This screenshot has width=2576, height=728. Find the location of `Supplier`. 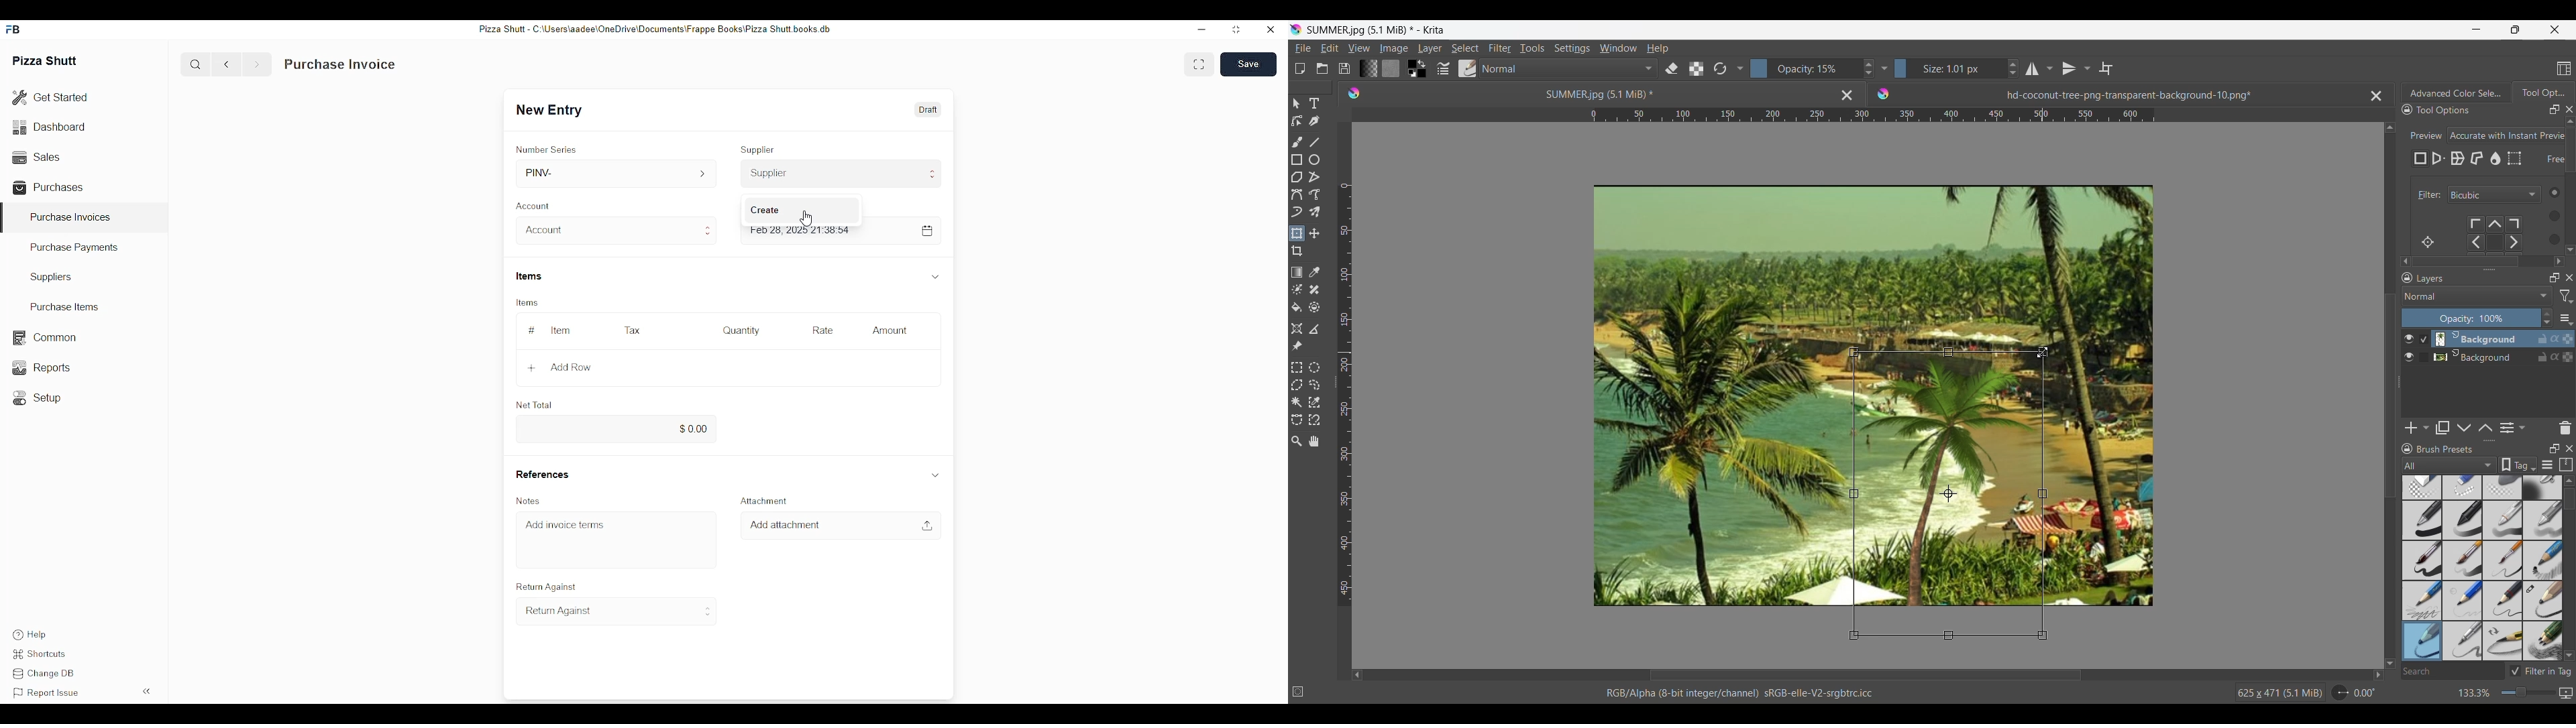

Supplier is located at coordinates (841, 173).